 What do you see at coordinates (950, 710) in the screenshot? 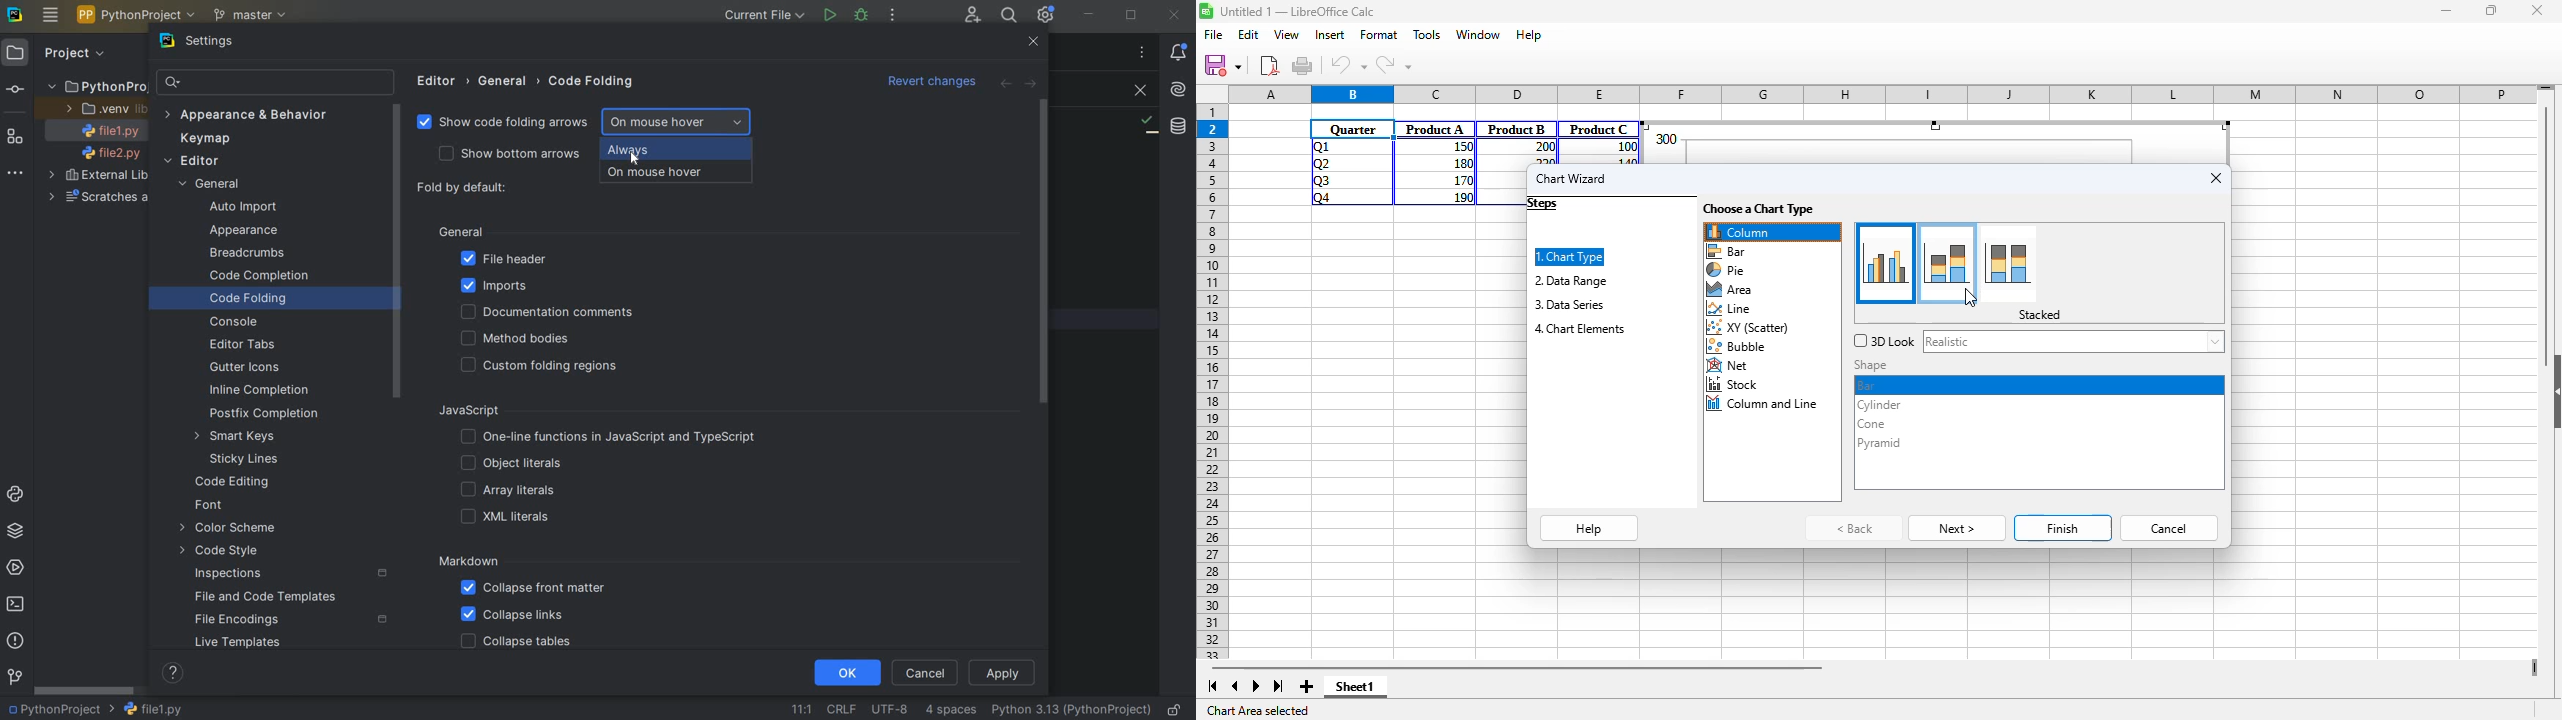
I see `INDENT` at bounding box center [950, 710].